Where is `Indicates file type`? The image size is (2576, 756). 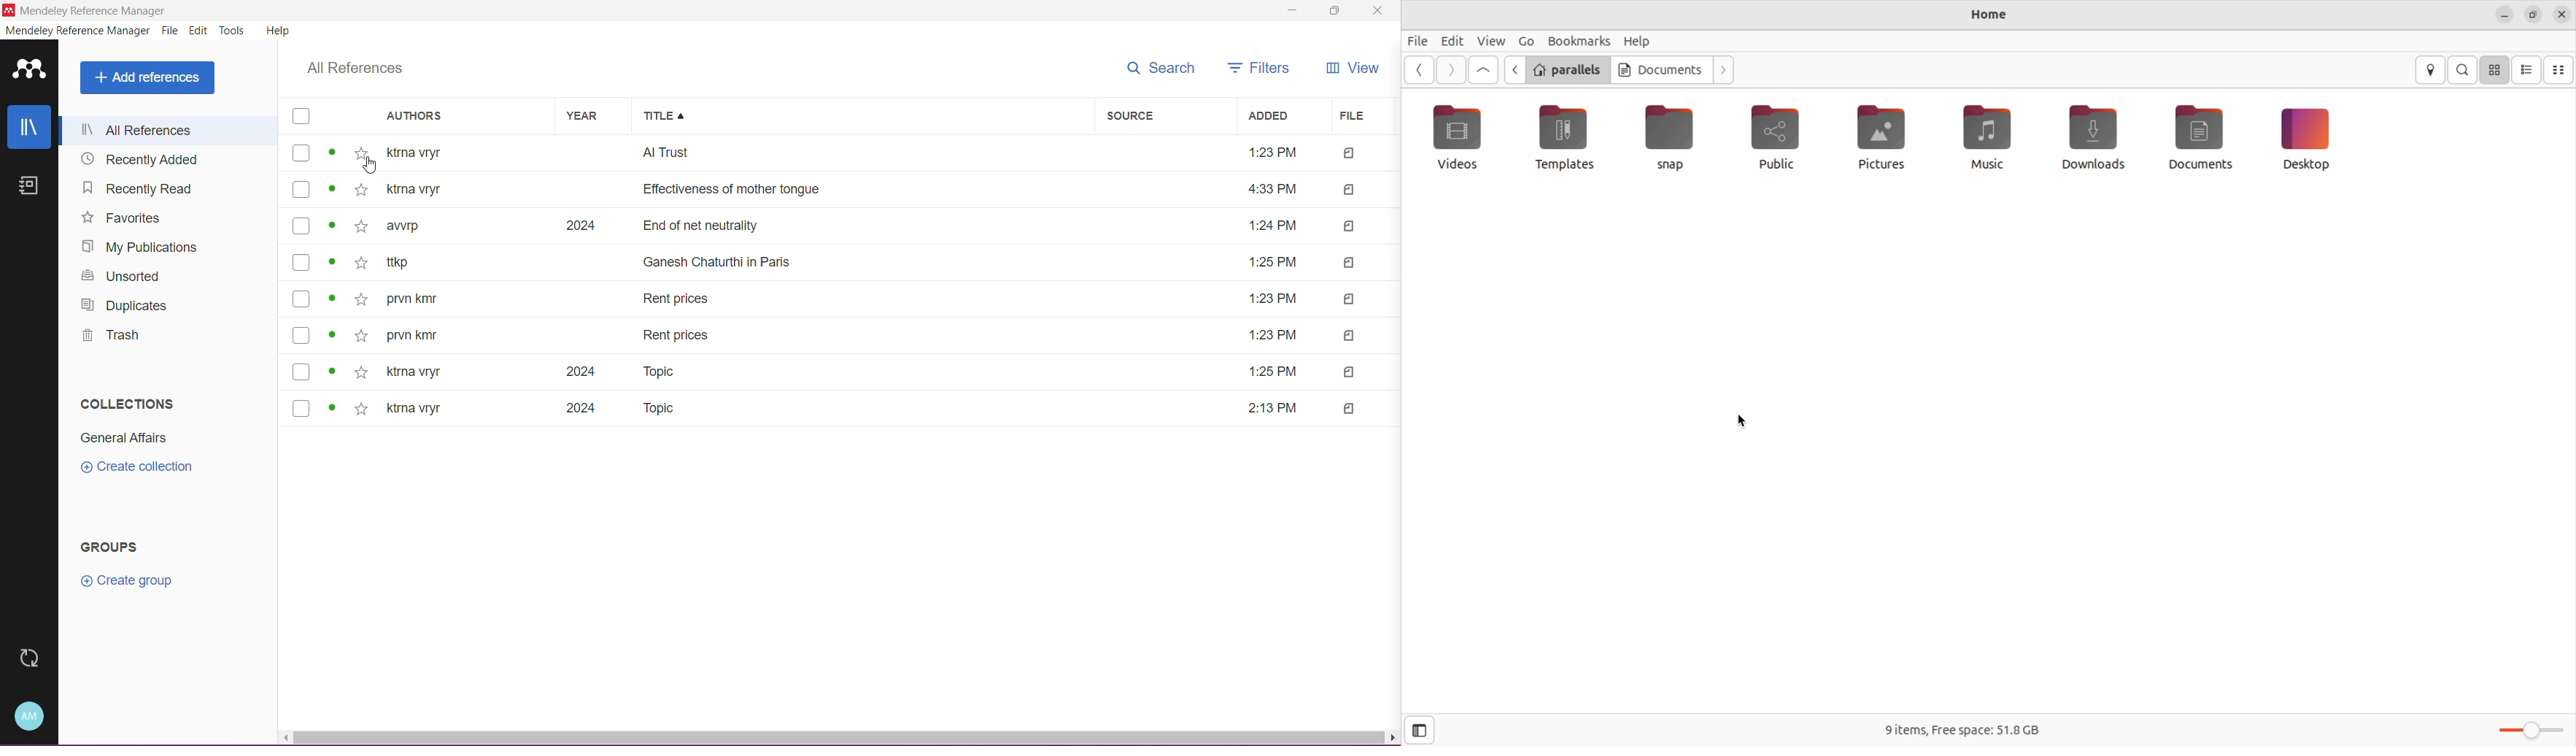
Indicates file type is located at coordinates (1350, 226).